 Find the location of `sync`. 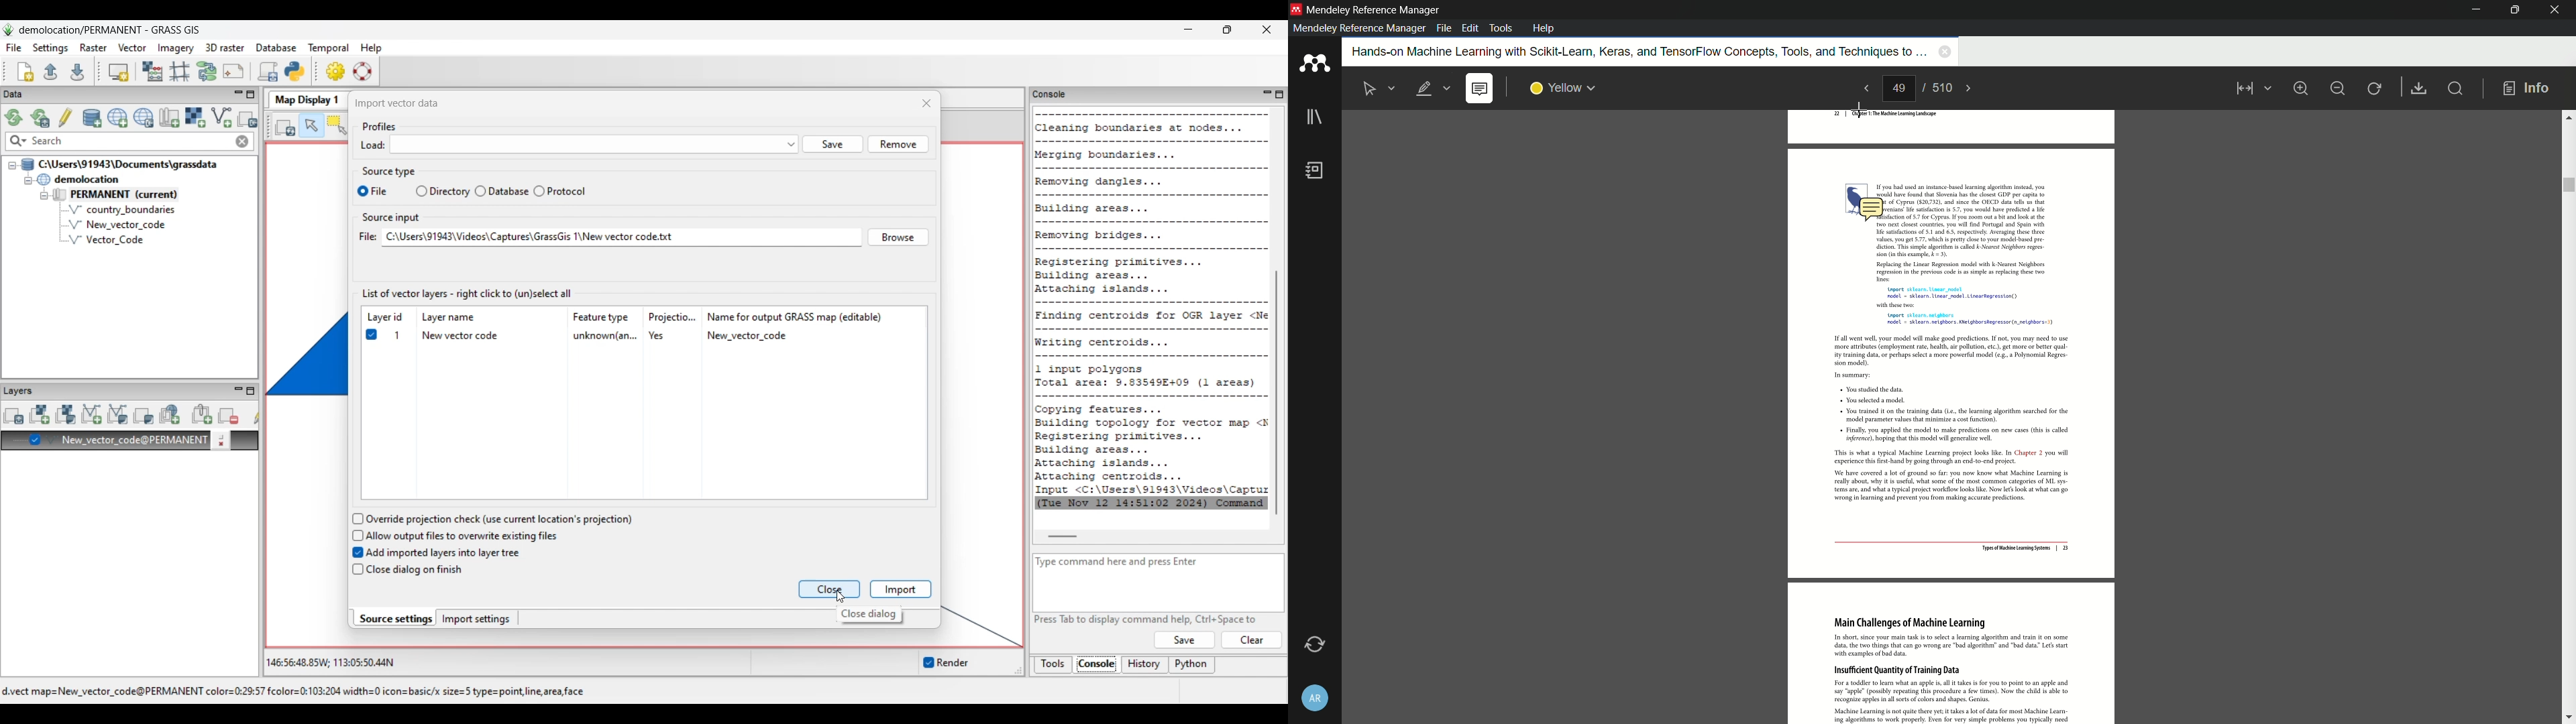

sync is located at coordinates (1313, 645).